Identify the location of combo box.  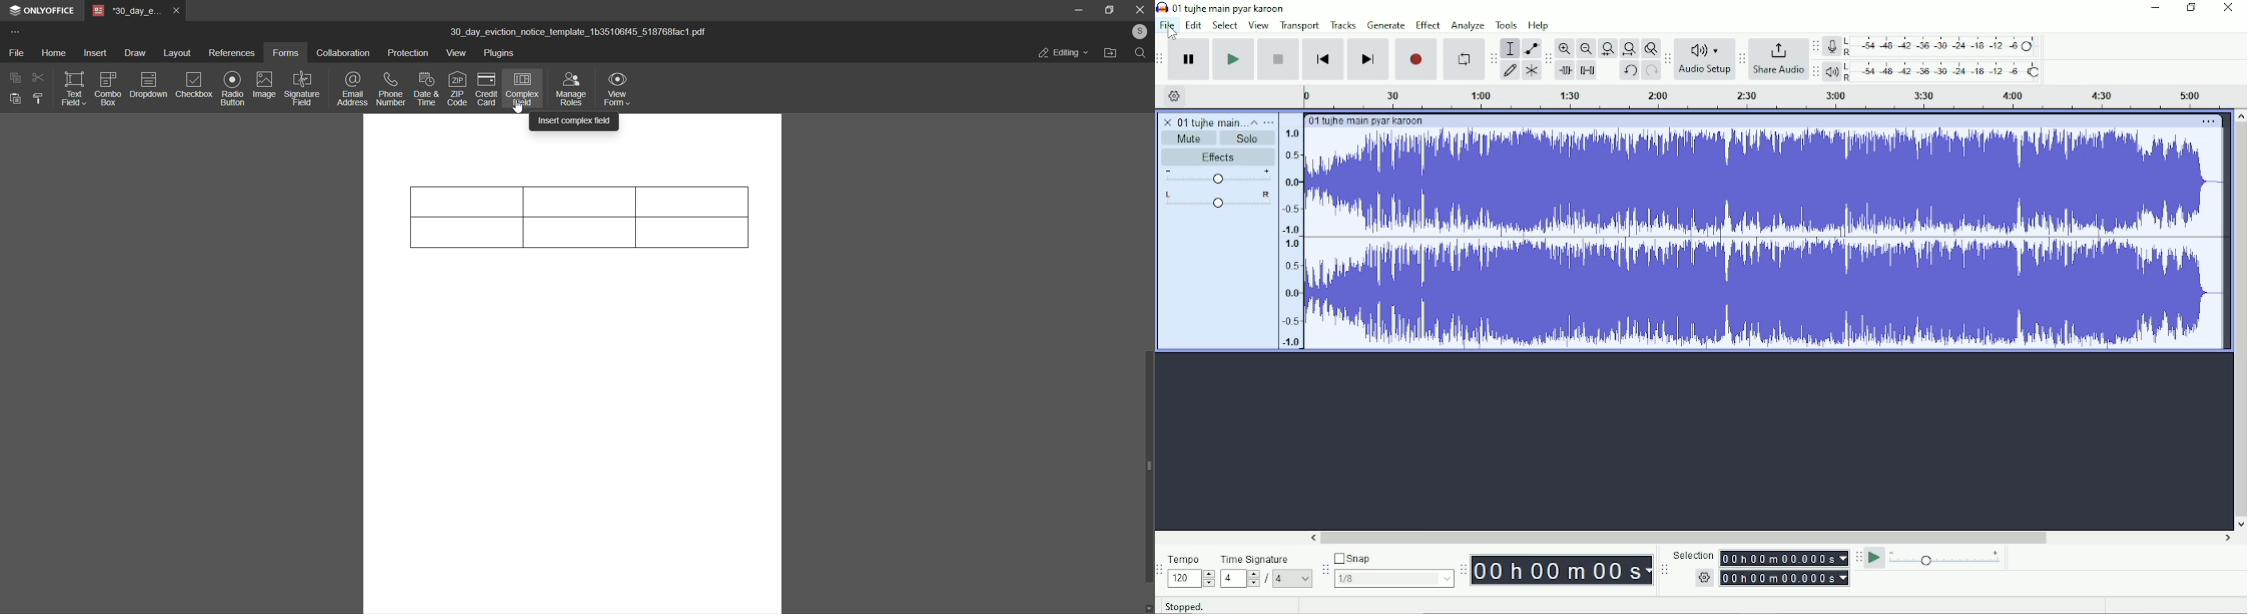
(107, 90).